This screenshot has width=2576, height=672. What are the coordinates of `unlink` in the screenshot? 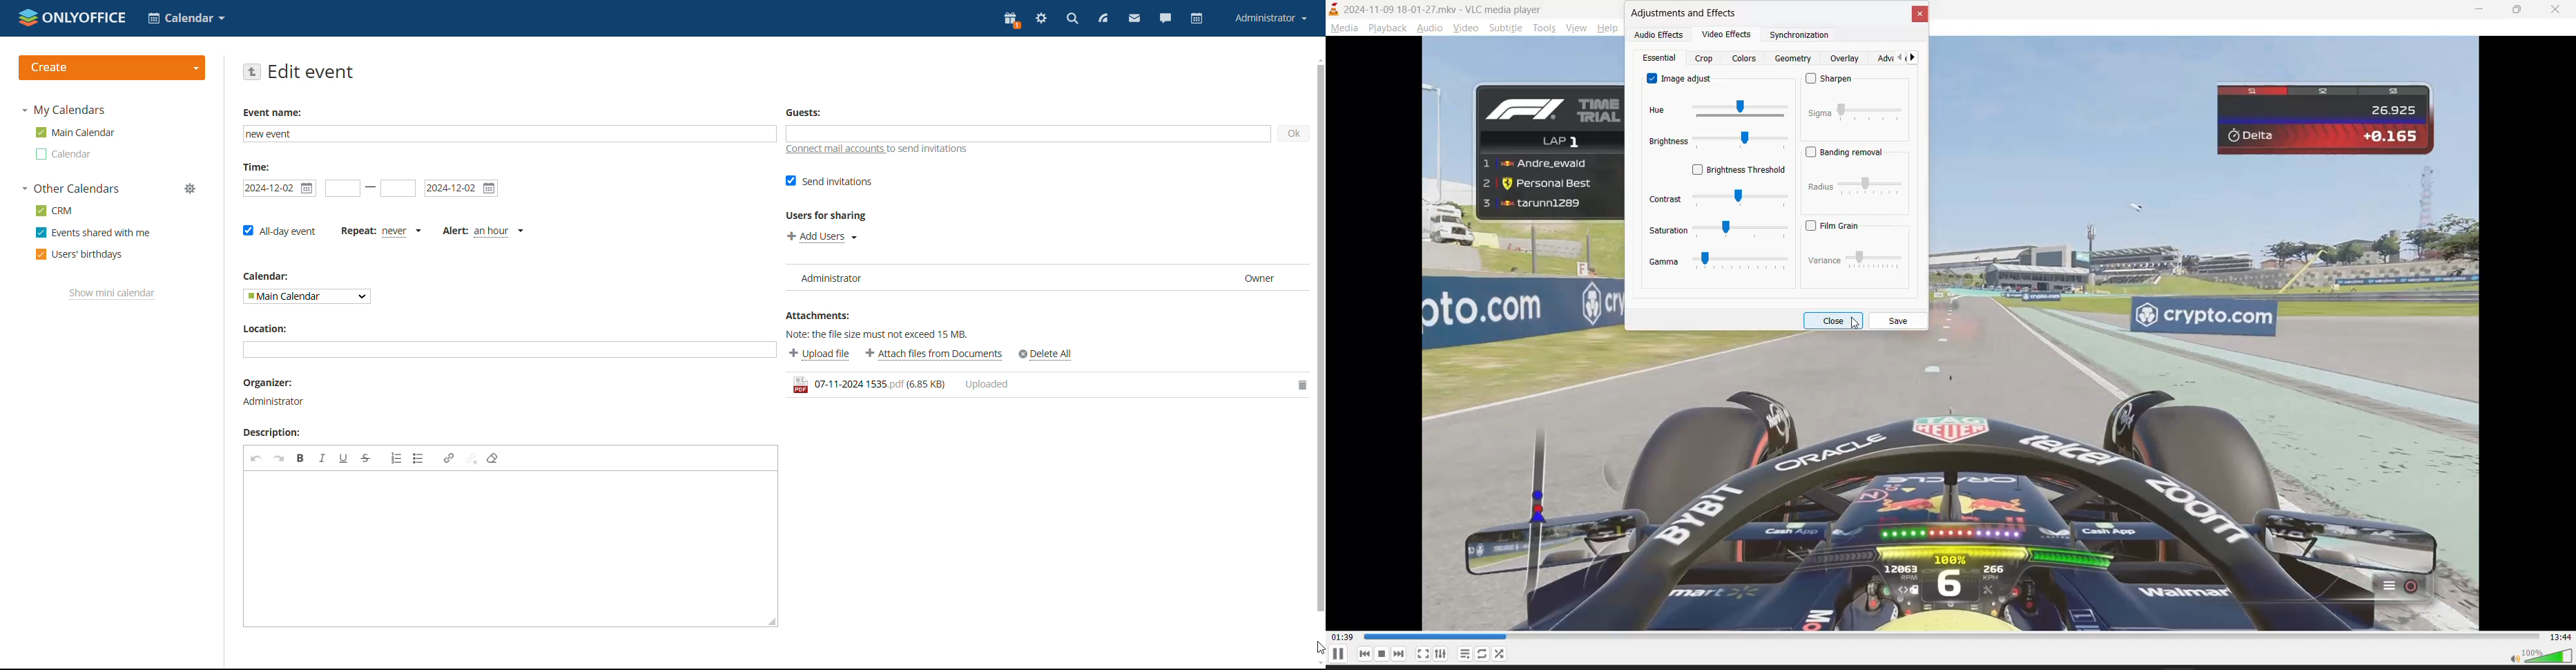 It's located at (472, 457).